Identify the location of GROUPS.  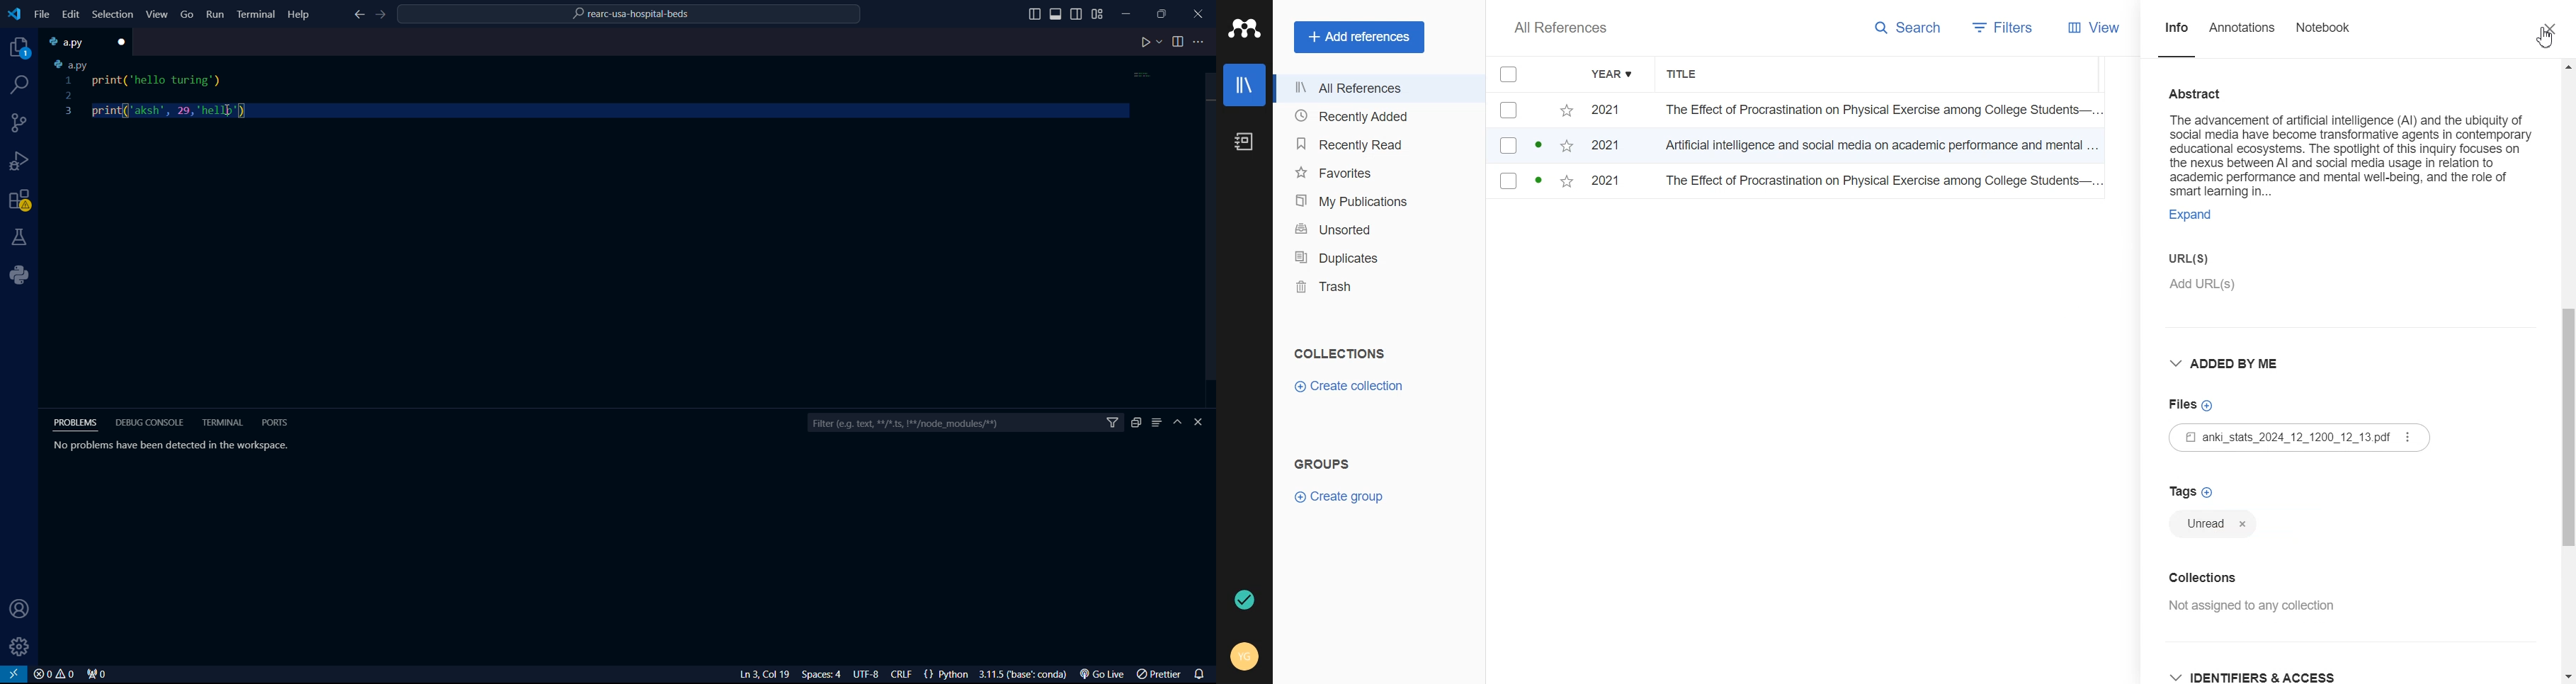
(1321, 462).